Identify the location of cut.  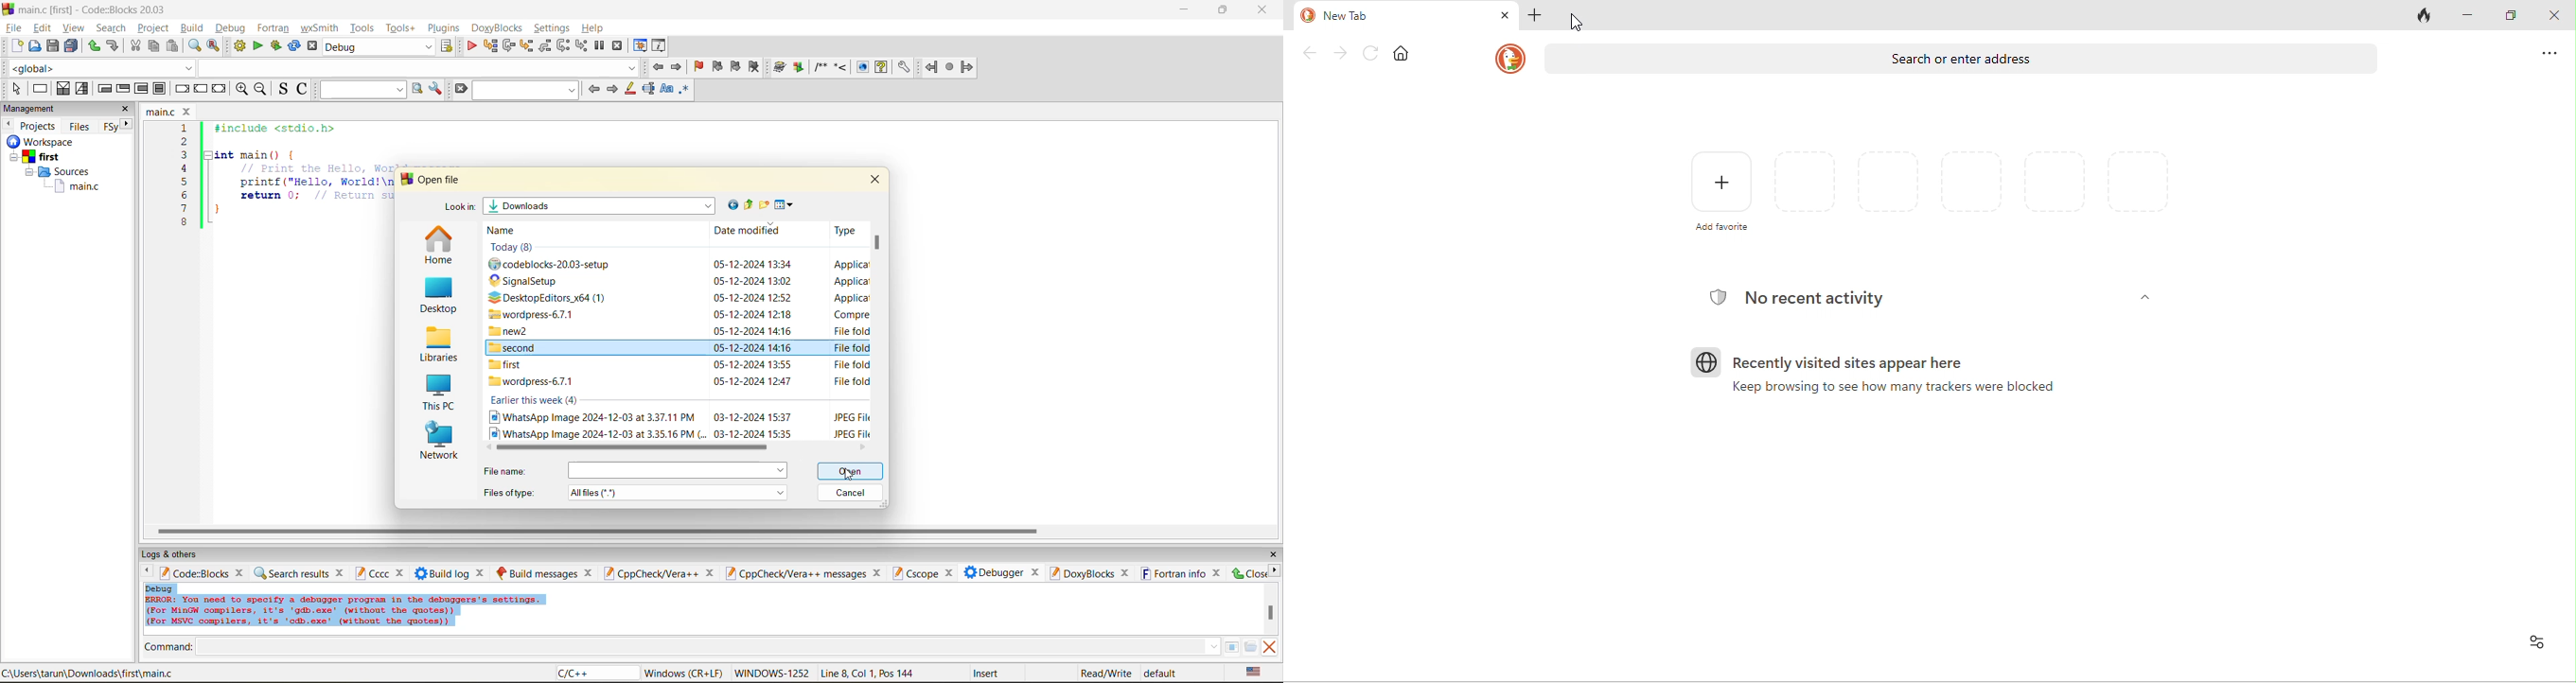
(135, 46).